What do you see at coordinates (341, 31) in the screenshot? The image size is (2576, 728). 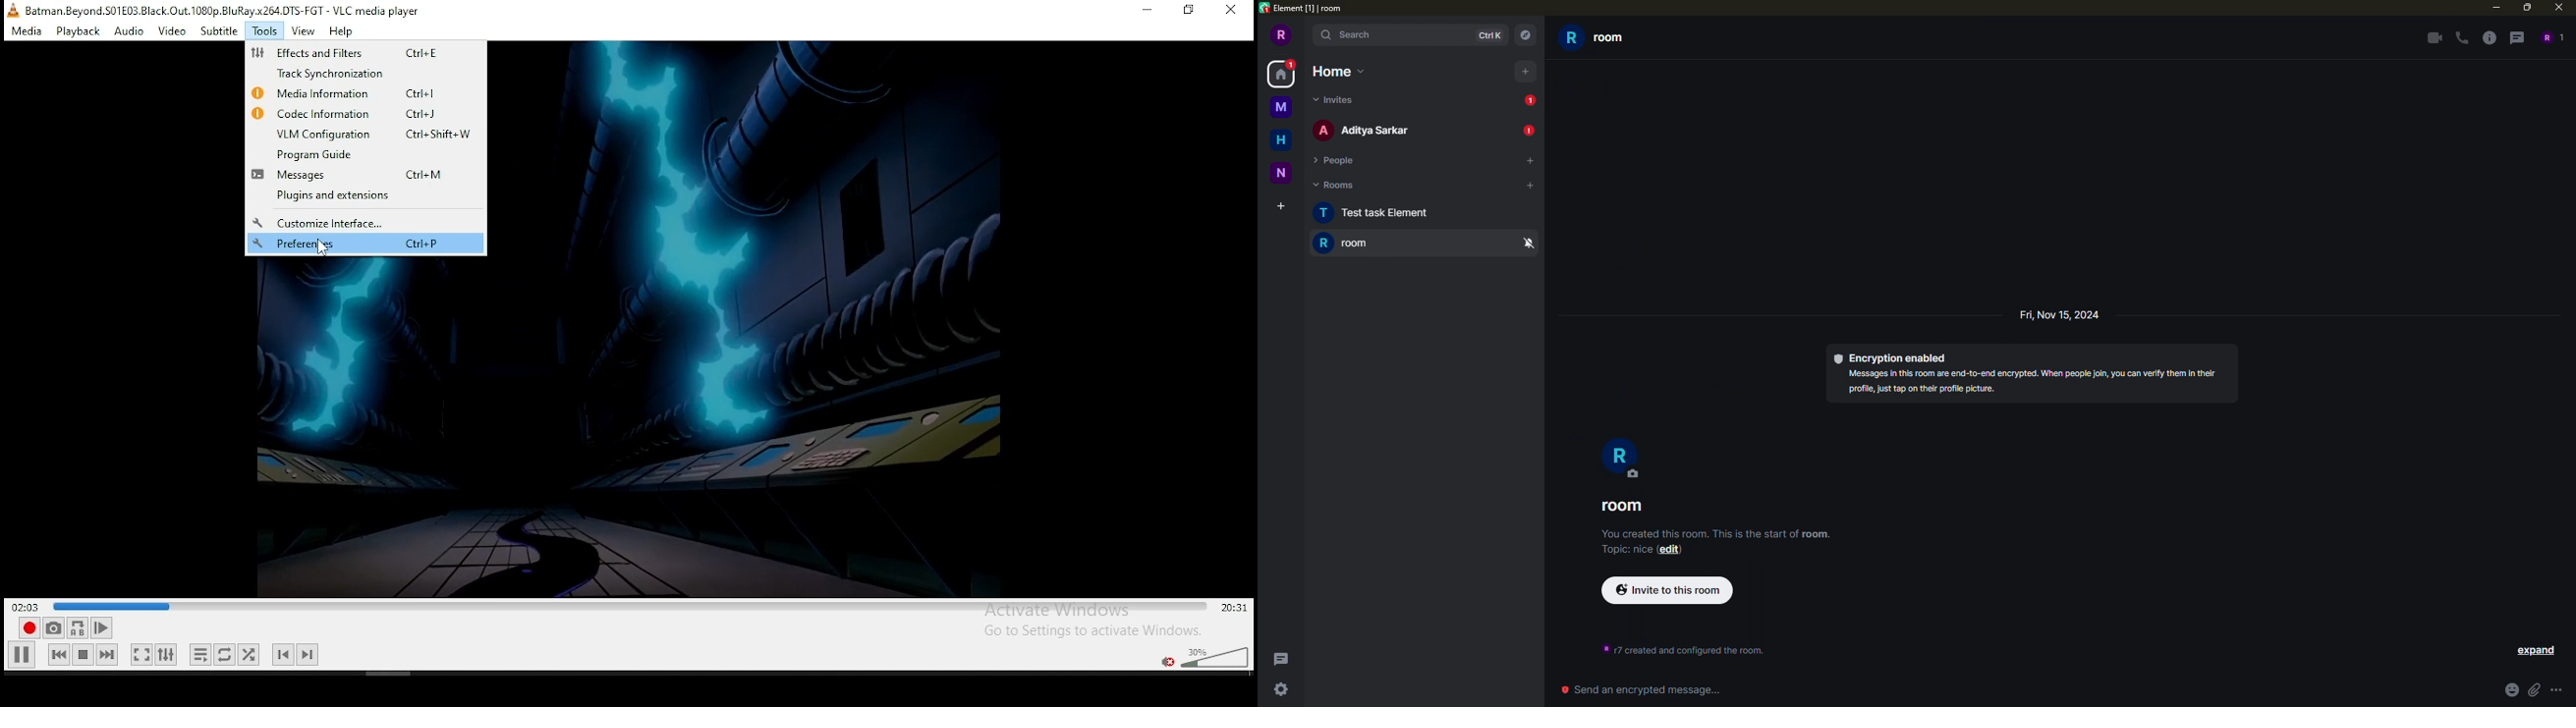 I see `help` at bounding box center [341, 31].